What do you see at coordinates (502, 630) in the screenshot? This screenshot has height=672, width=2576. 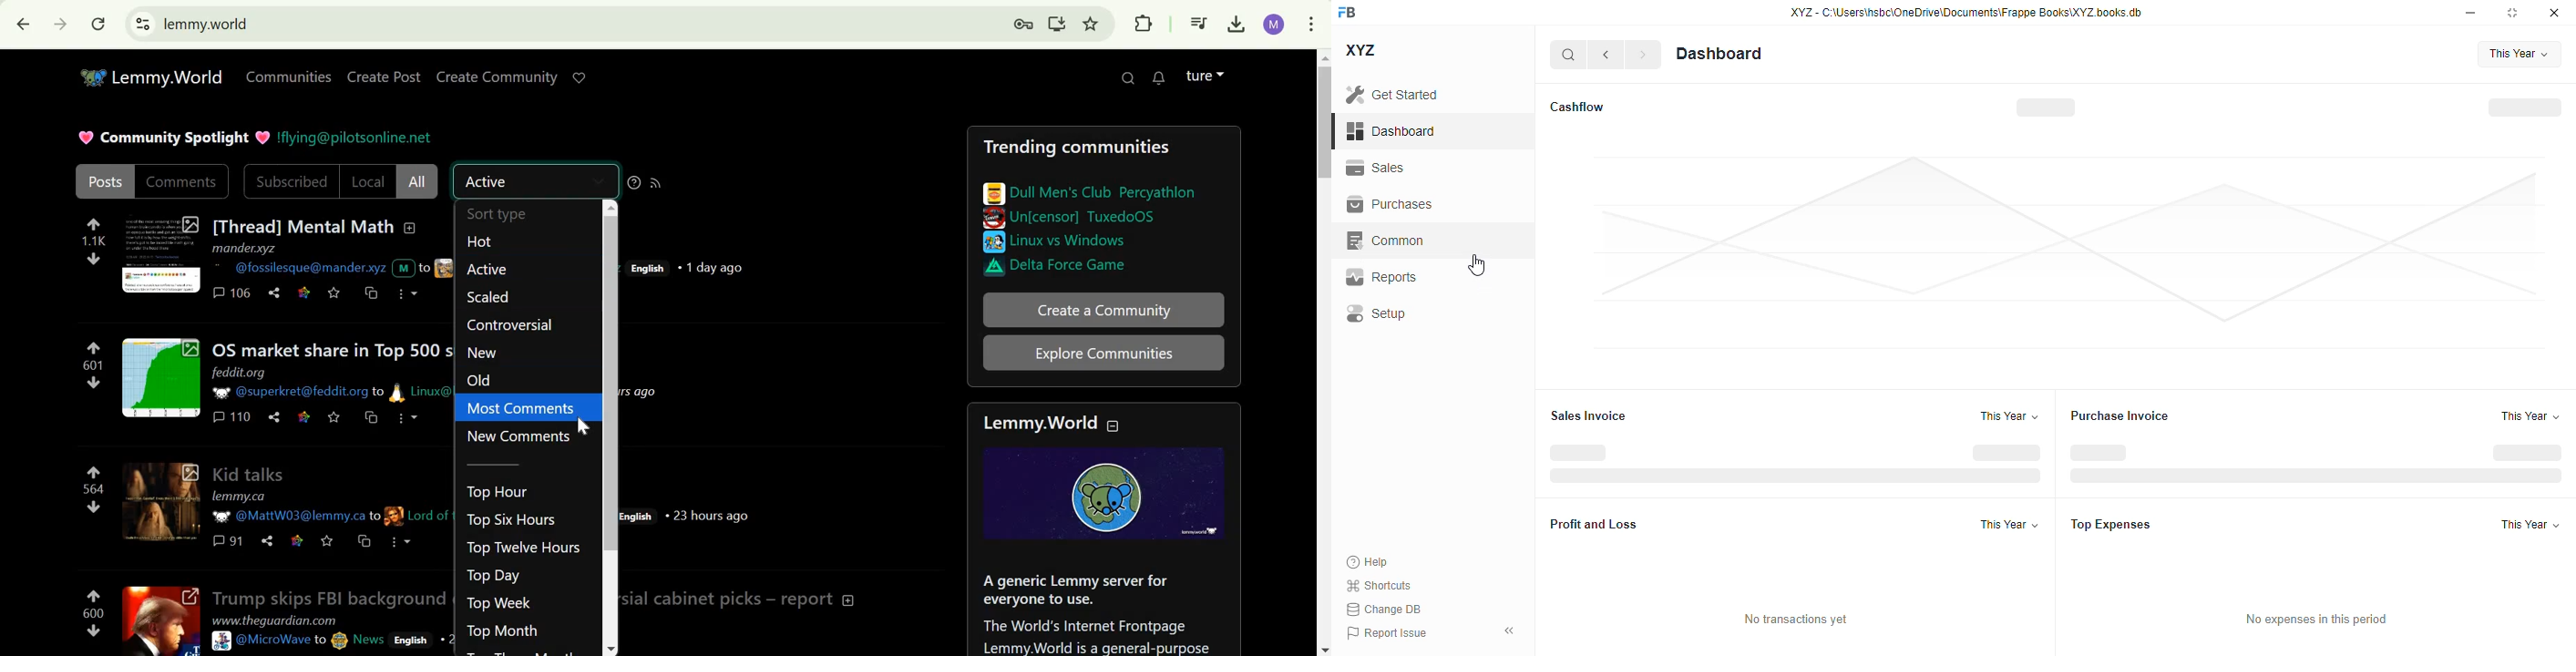 I see `Top Month` at bounding box center [502, 630].